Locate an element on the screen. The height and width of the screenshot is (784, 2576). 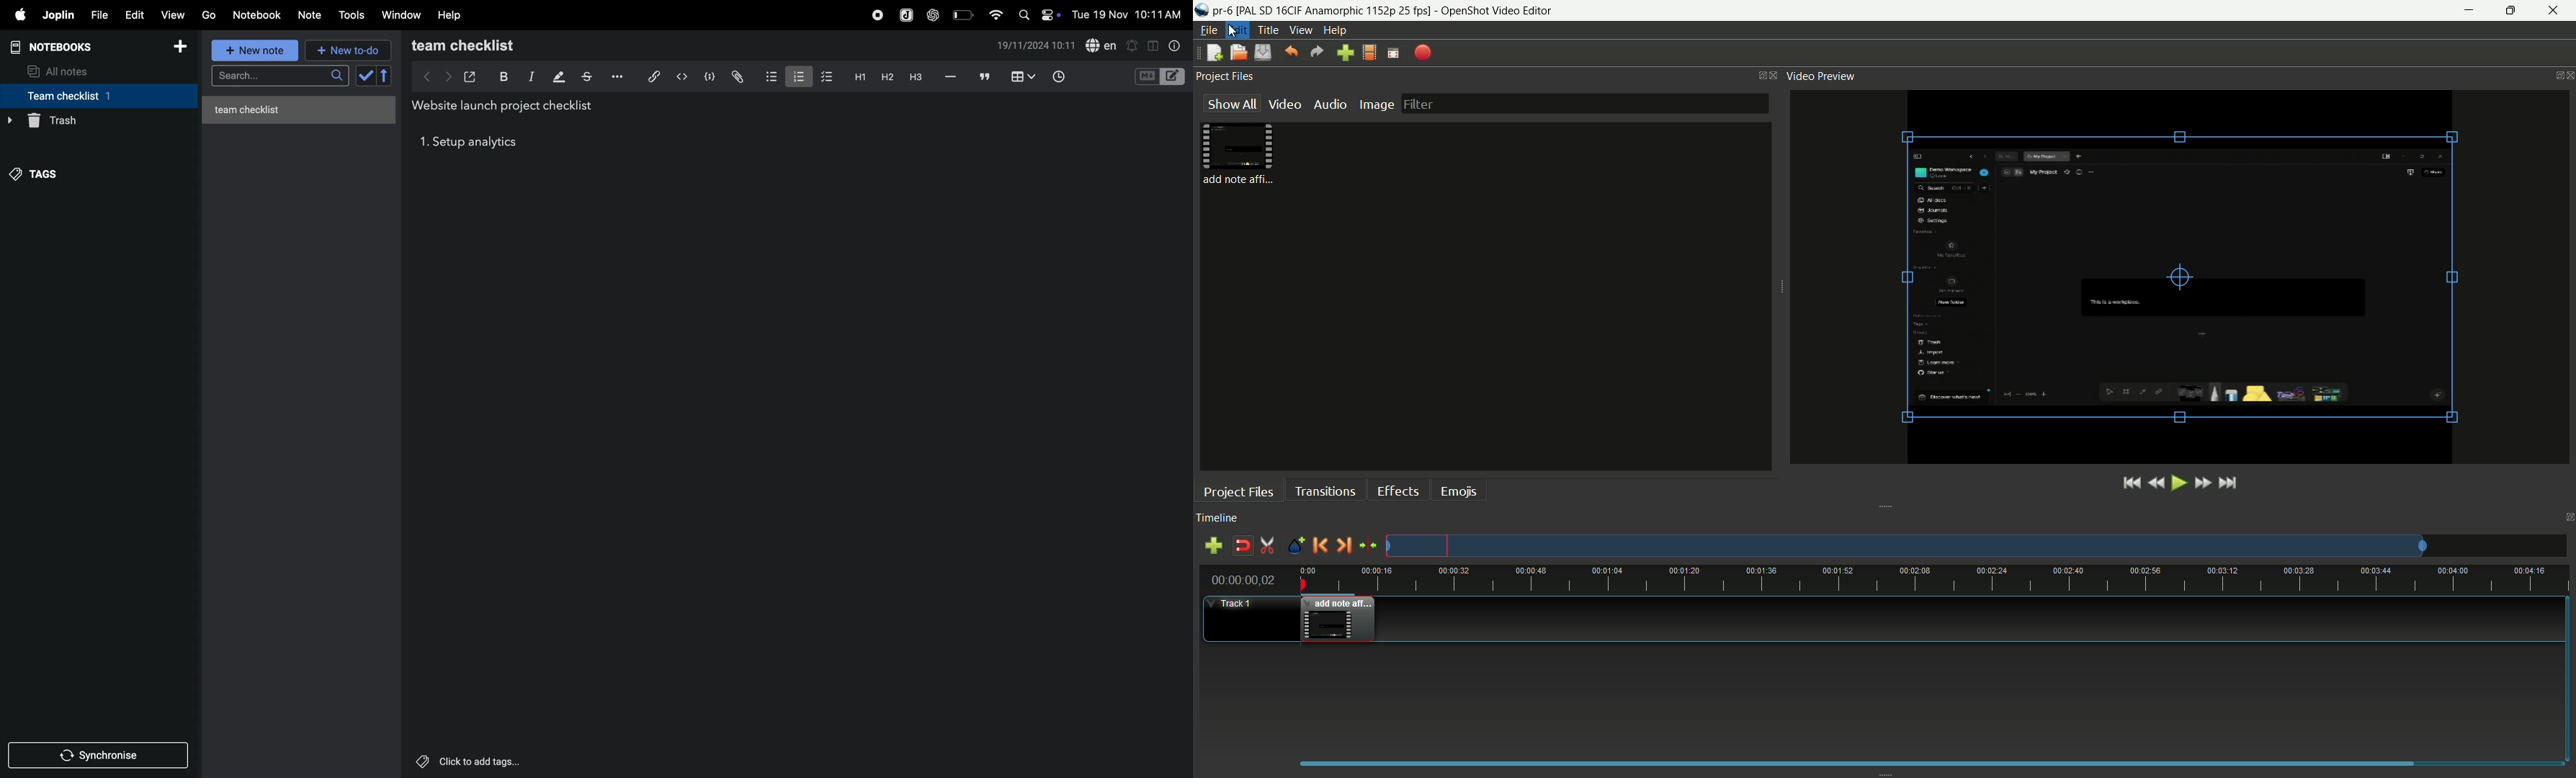
tags is located at coordinates (41, 171).